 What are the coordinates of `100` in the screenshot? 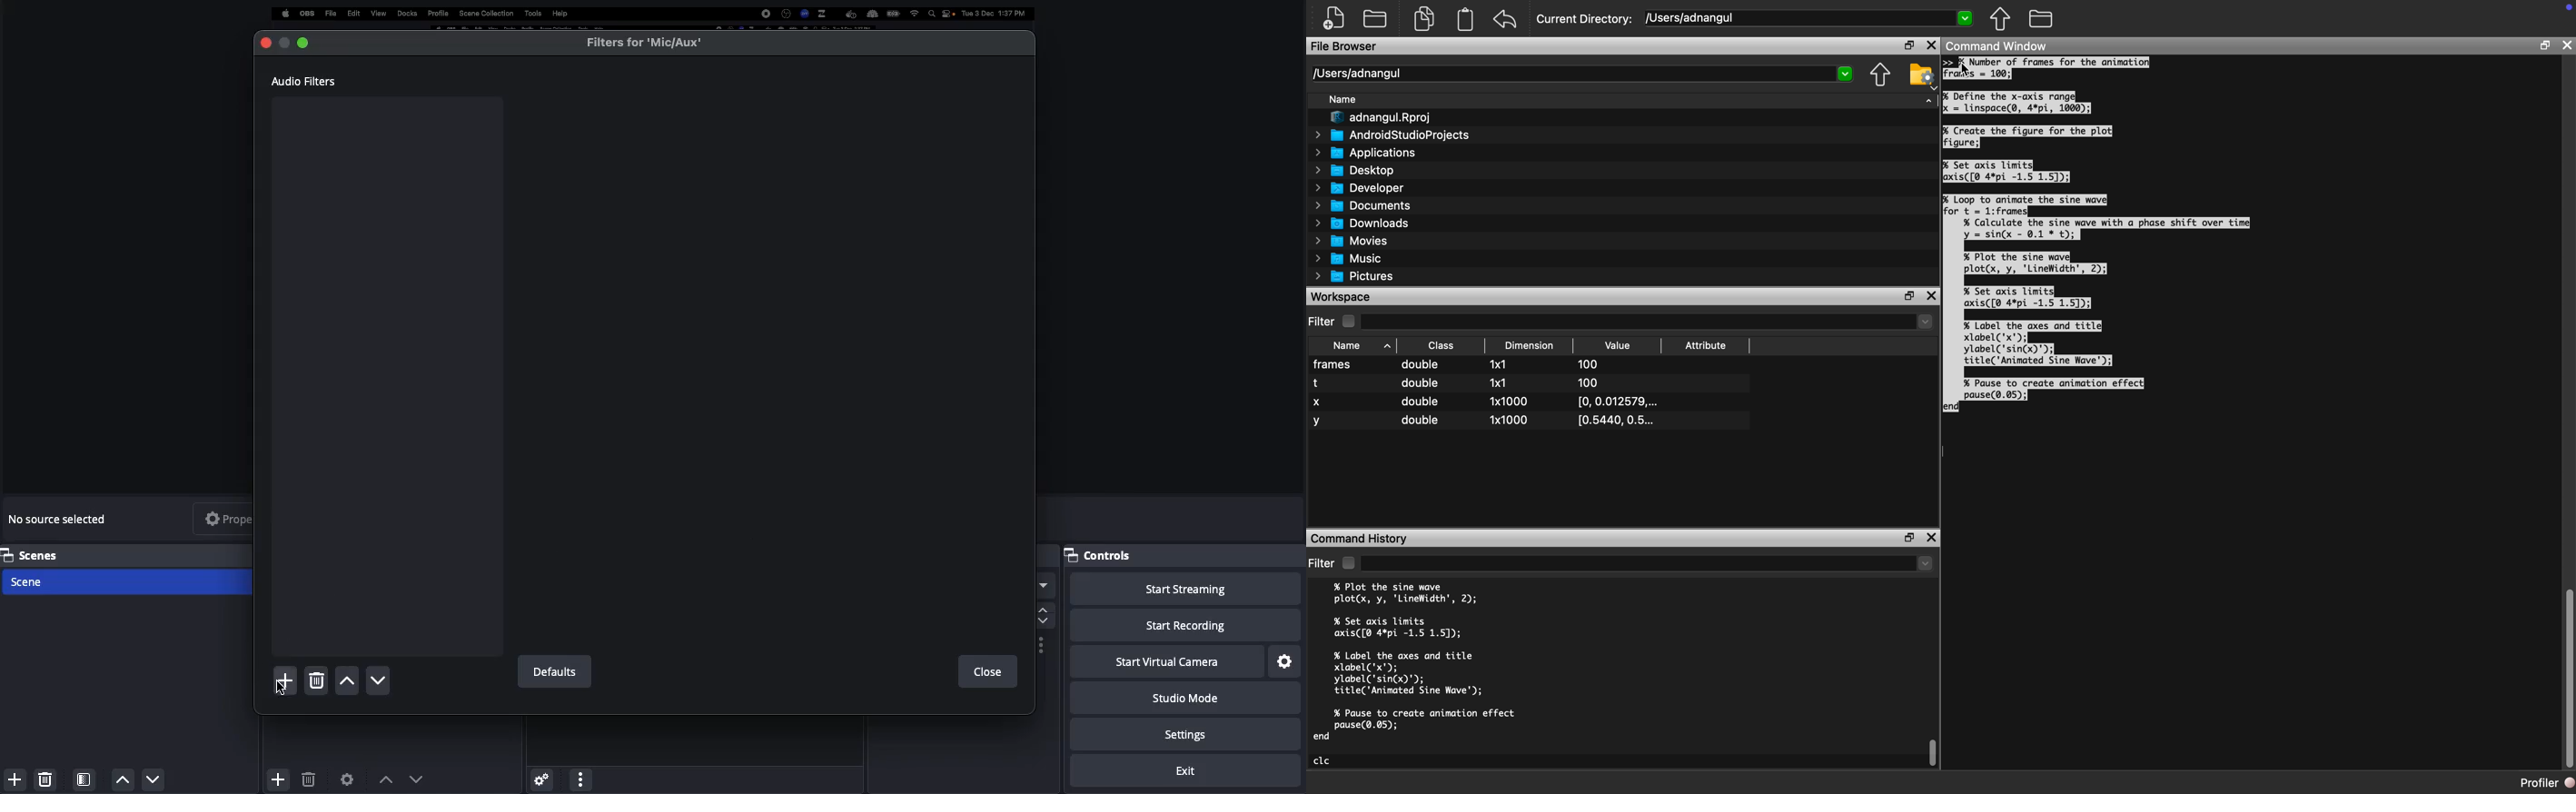 It's located at (1589, 365).